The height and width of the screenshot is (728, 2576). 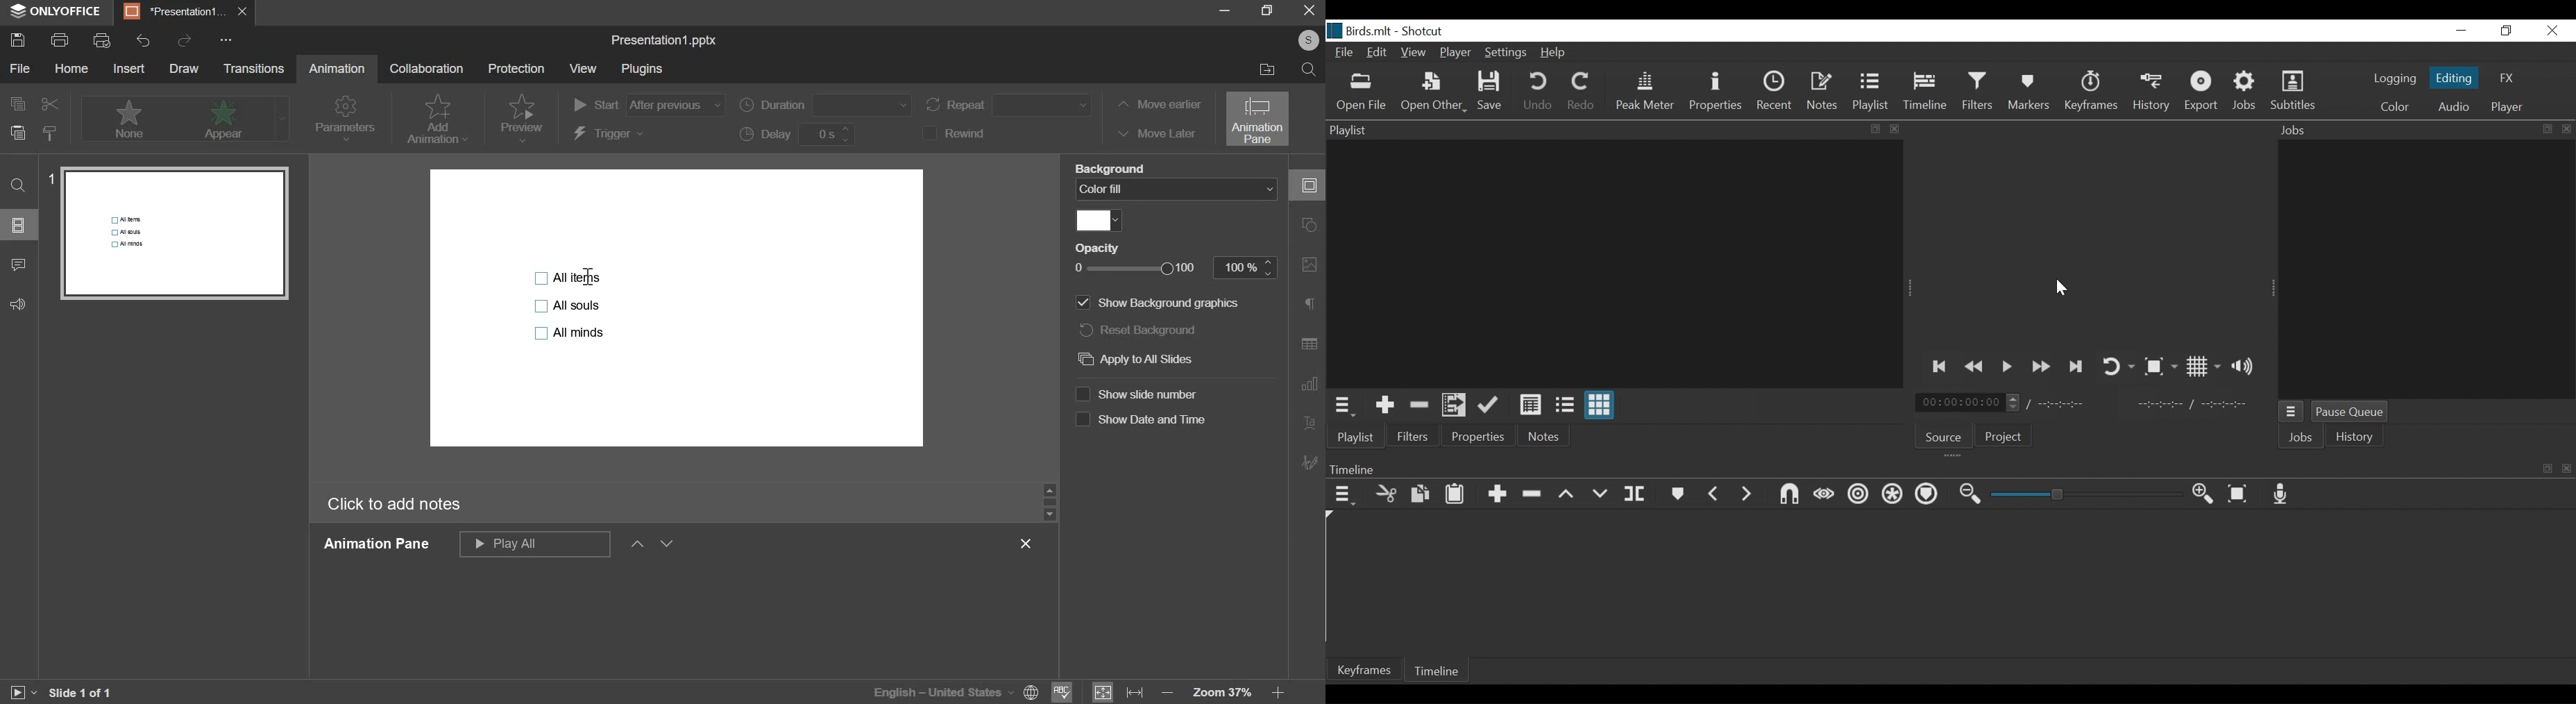 I want to click on protection, so click(x=514, y=68).